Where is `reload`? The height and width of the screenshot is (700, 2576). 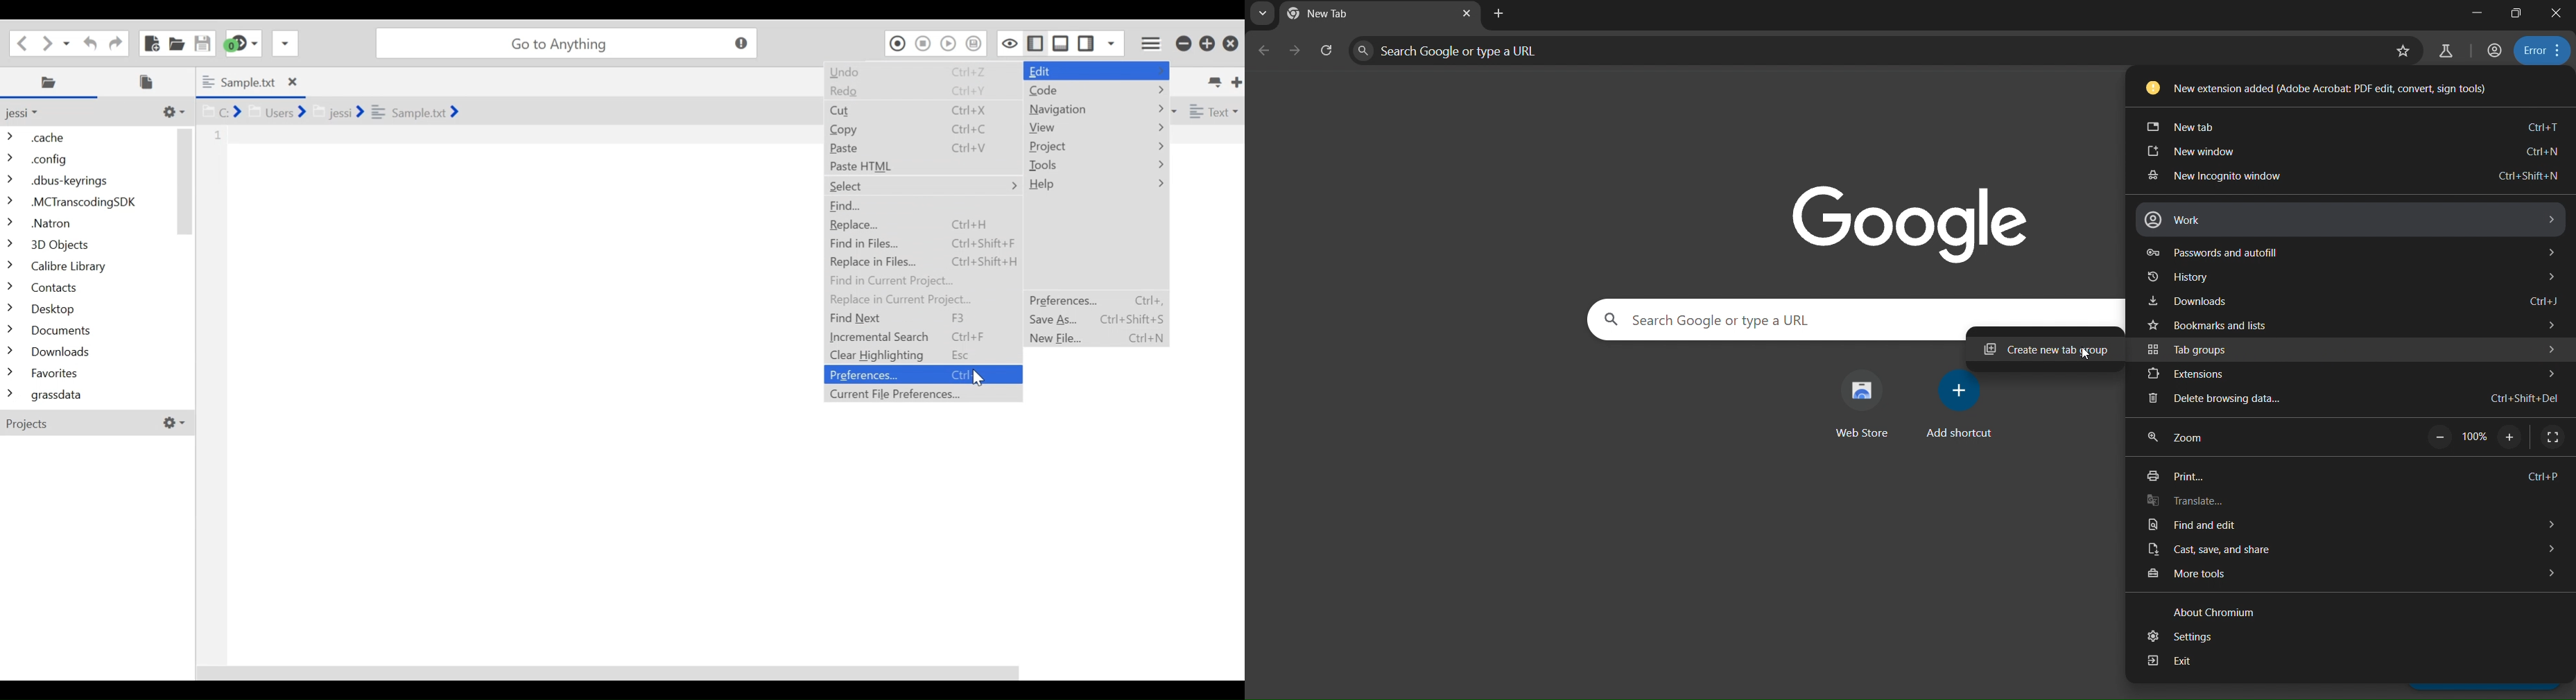 reload is located at coordinates (1327, 48).